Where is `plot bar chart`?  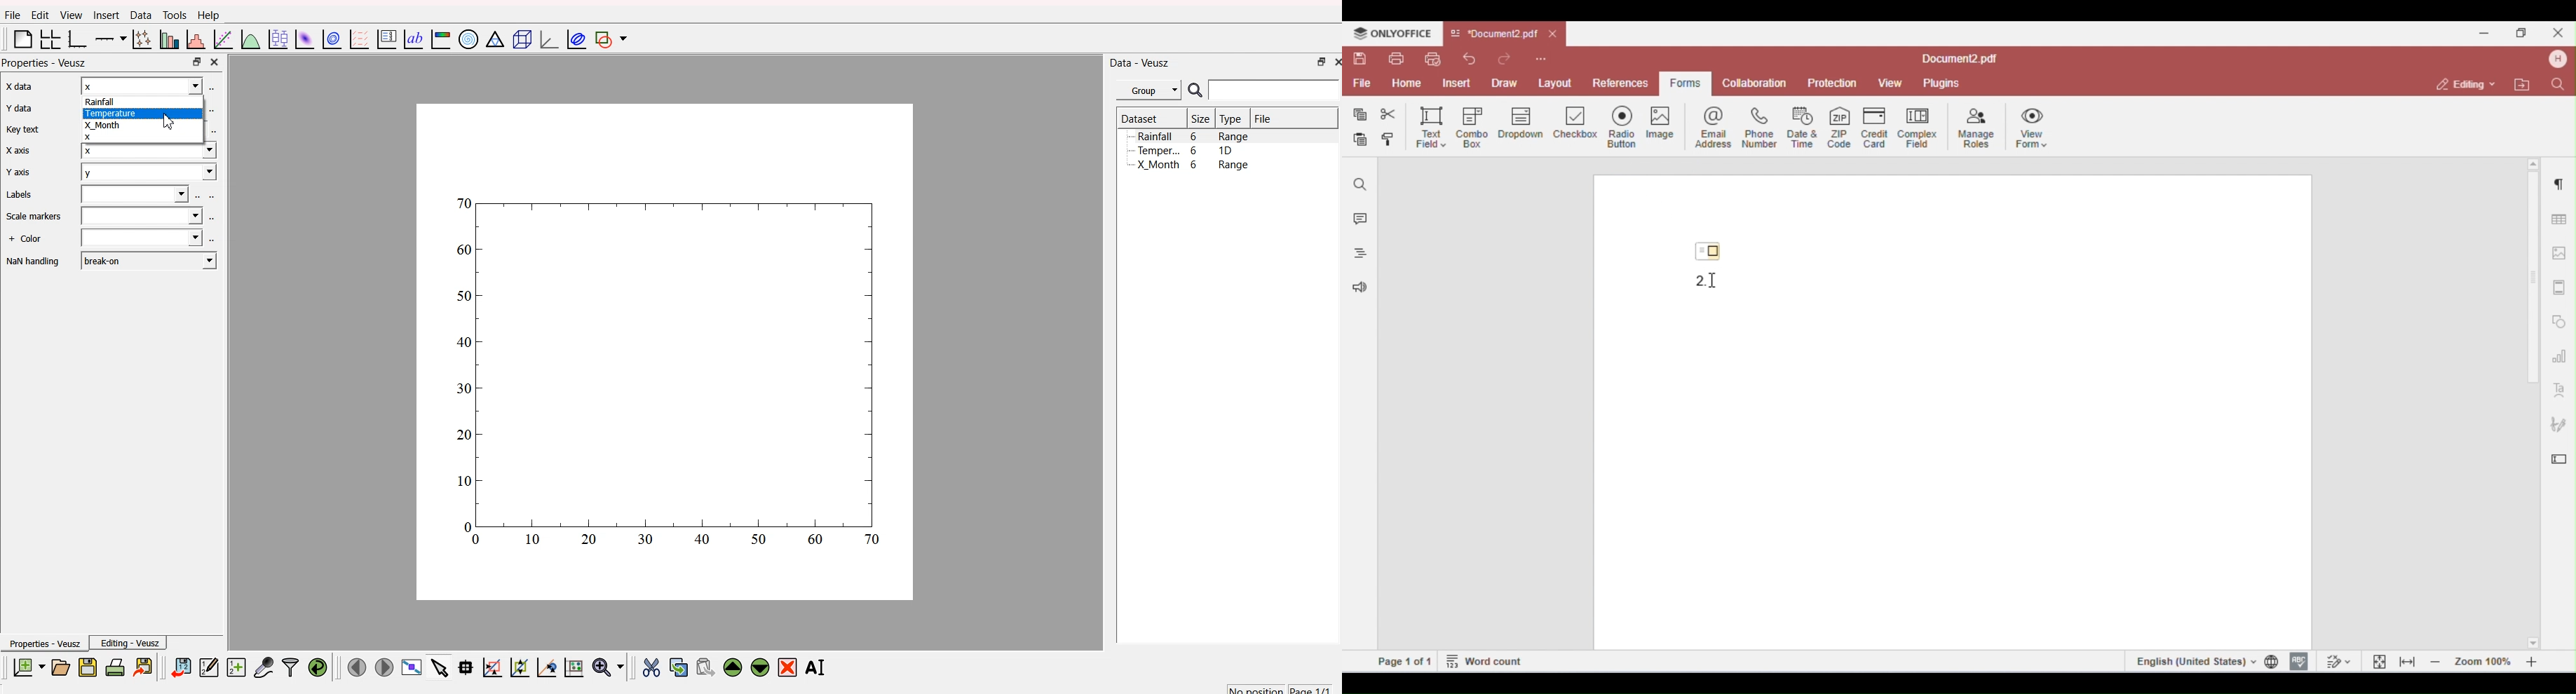 plot bar chart is located at coordinates (167, 39).